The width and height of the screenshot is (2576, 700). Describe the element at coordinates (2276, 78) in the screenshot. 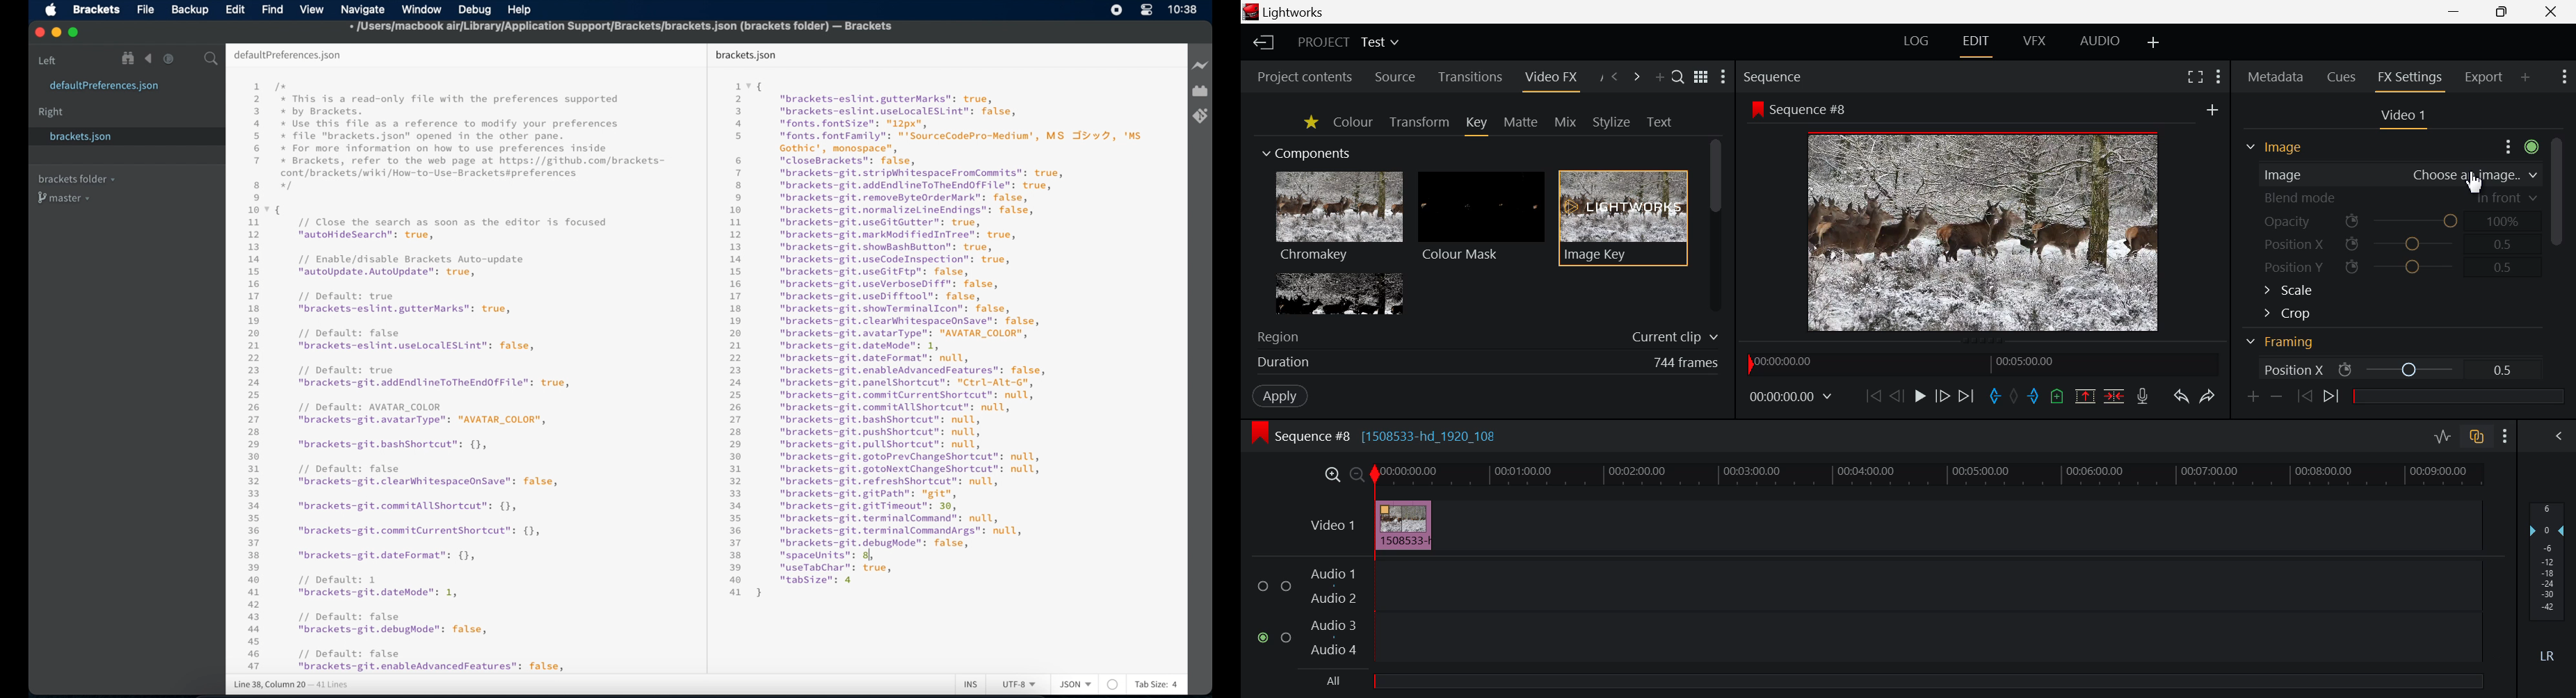

I see `Metadata` at that location.